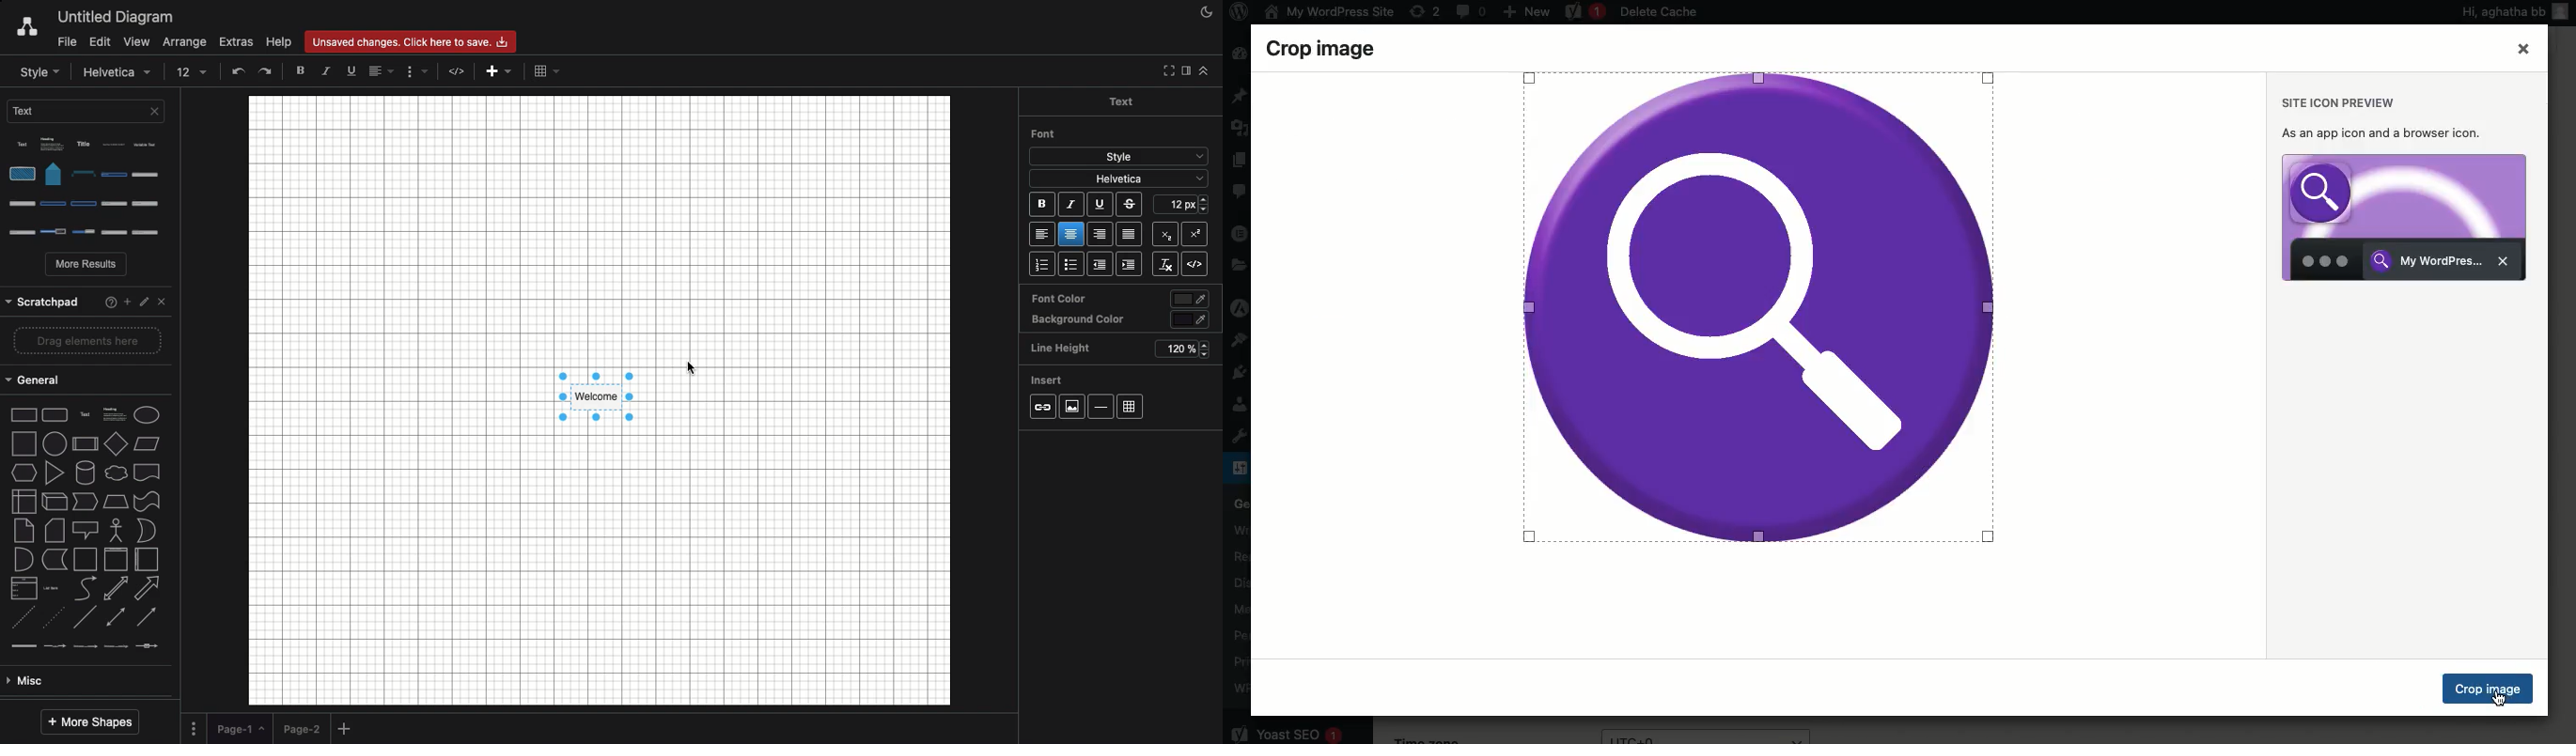 The width and height of the screenshot is (2576, 756). I want to click on Close, so click(2522, 50).